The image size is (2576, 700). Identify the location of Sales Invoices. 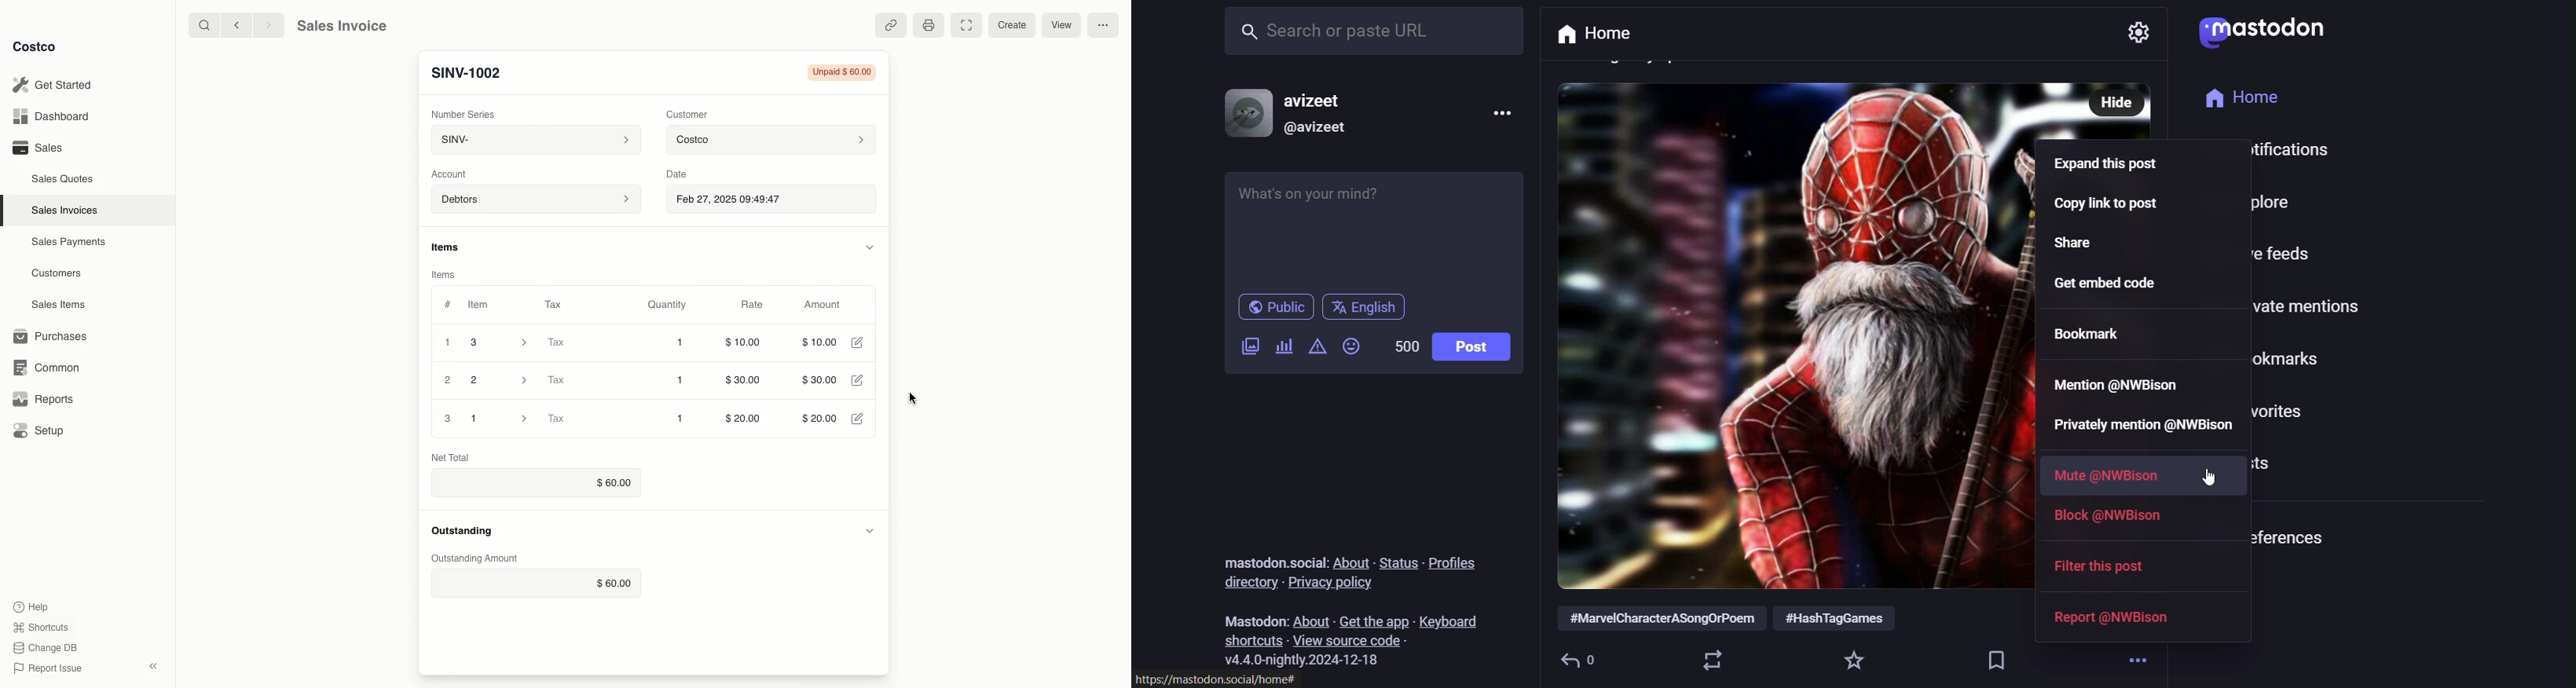
(67, 210).